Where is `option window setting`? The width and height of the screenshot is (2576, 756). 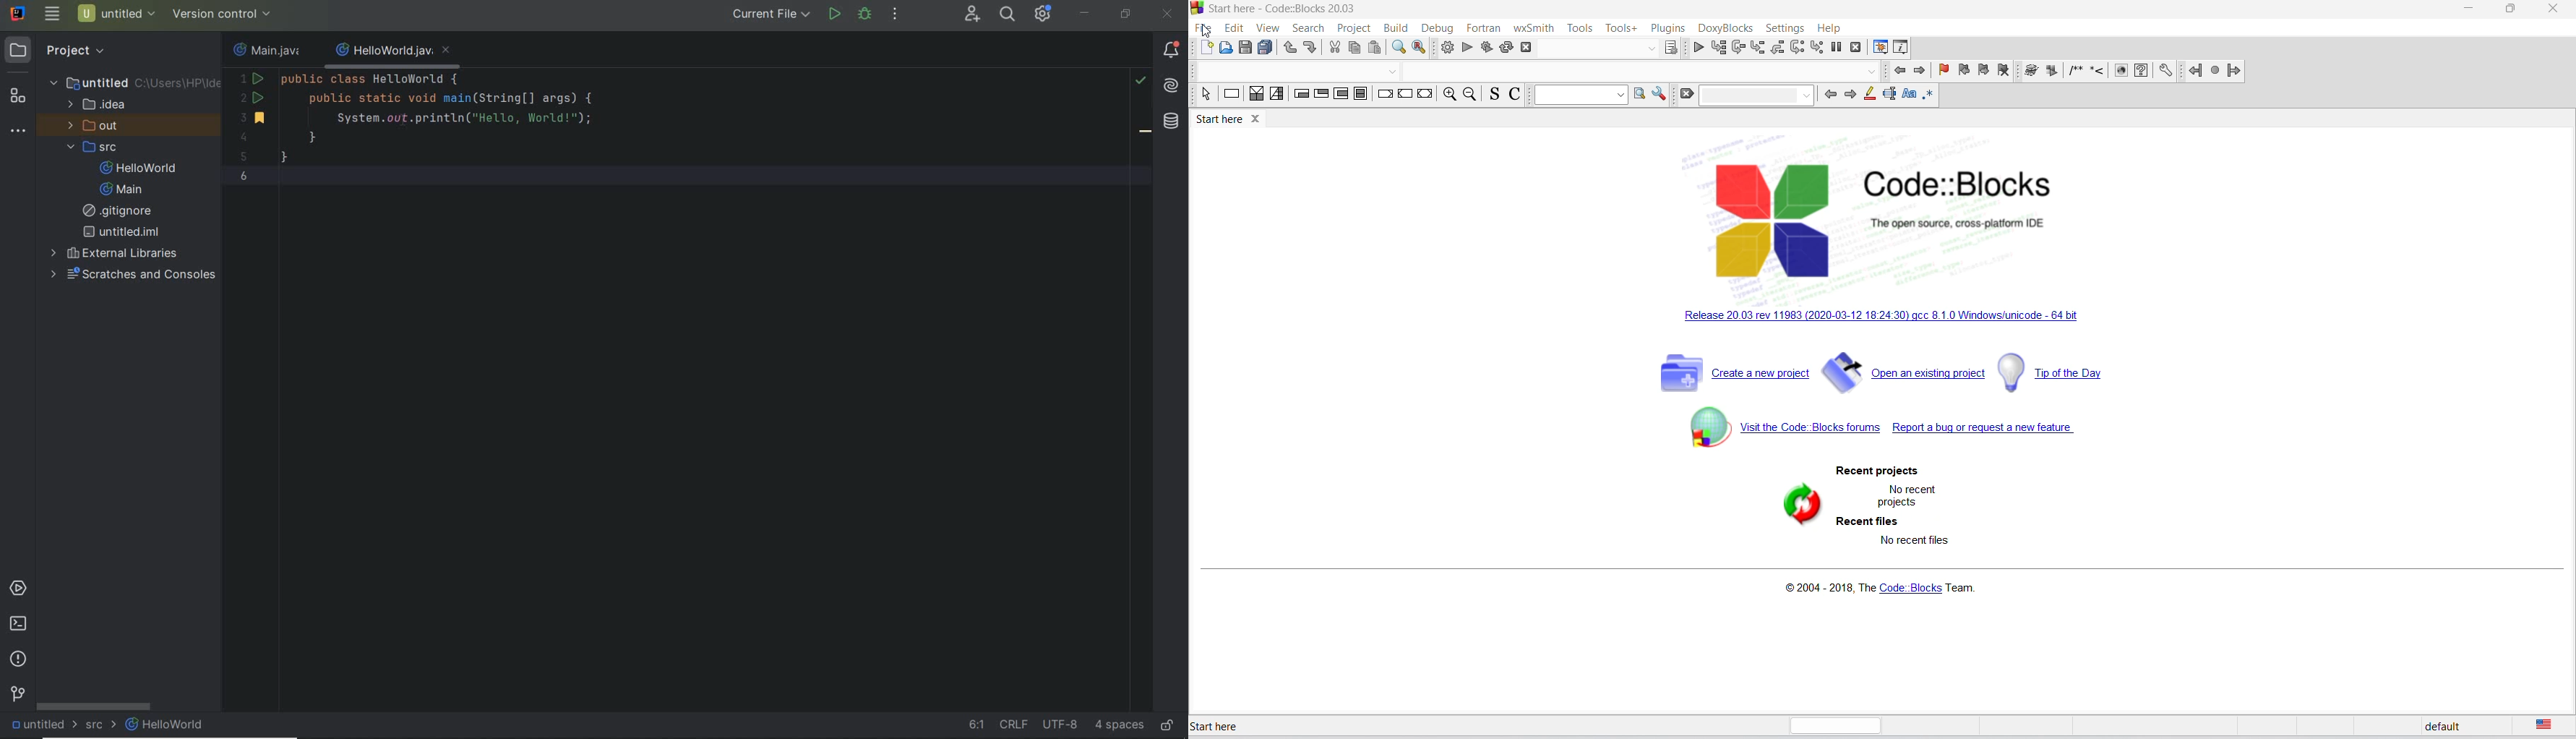
option window setting is located at coordinates (1660, 95).